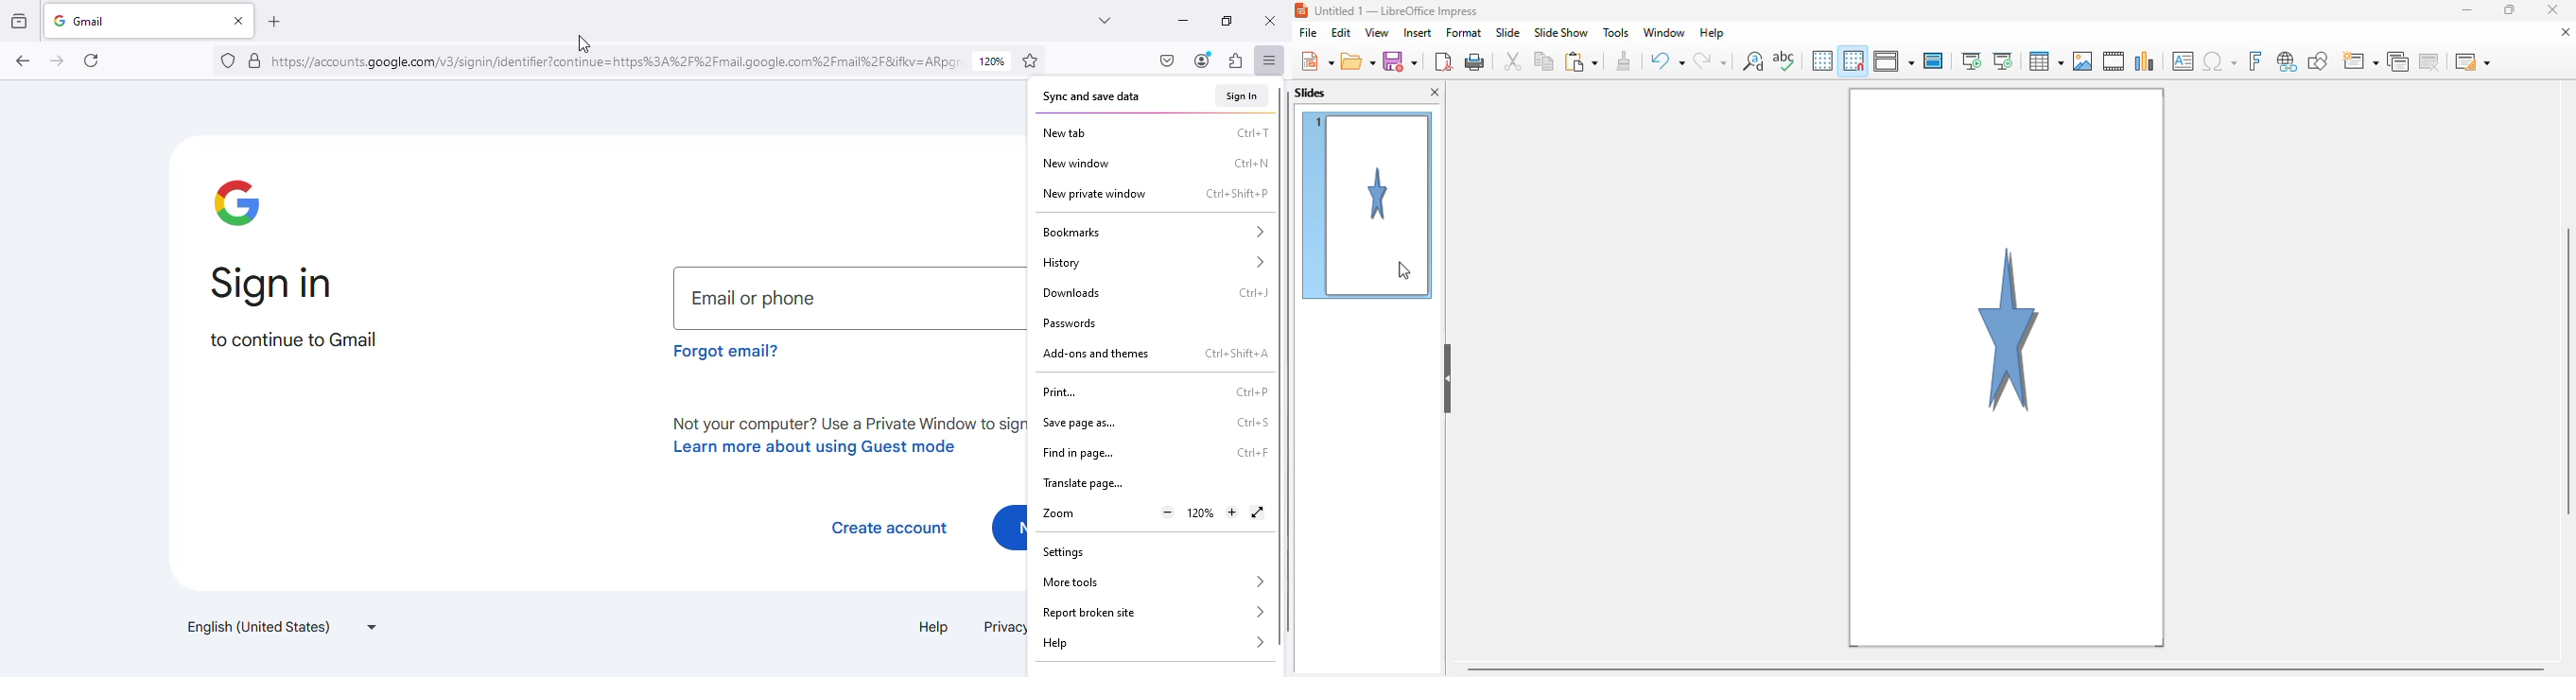 The width and height of the screenshot is (2576, 700). What do you see at coordinates (1202, 61) in the screenshot?
I see `account` at bounding box center [1202, 61].